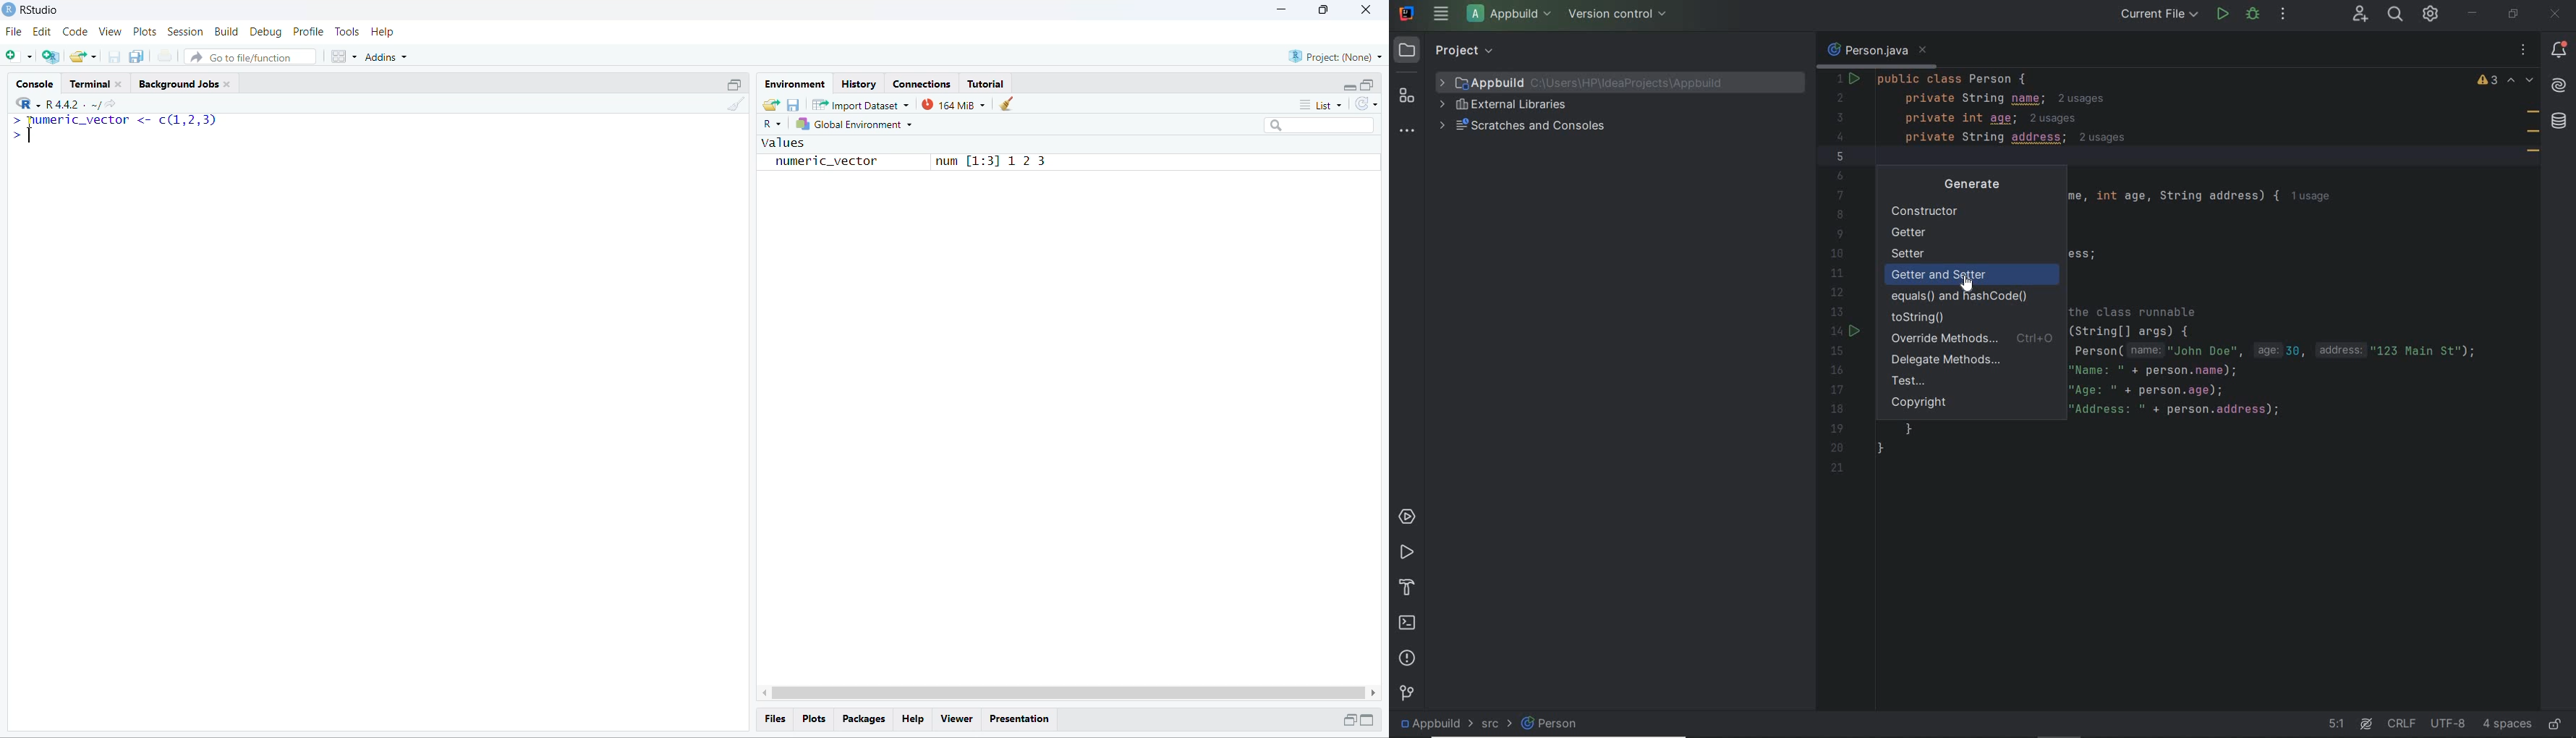 Image resolution: width=2576 pixels, height=756 pixels. Describe the element at coordinates (165, 56) in the screenshot. I see `print` at that location.